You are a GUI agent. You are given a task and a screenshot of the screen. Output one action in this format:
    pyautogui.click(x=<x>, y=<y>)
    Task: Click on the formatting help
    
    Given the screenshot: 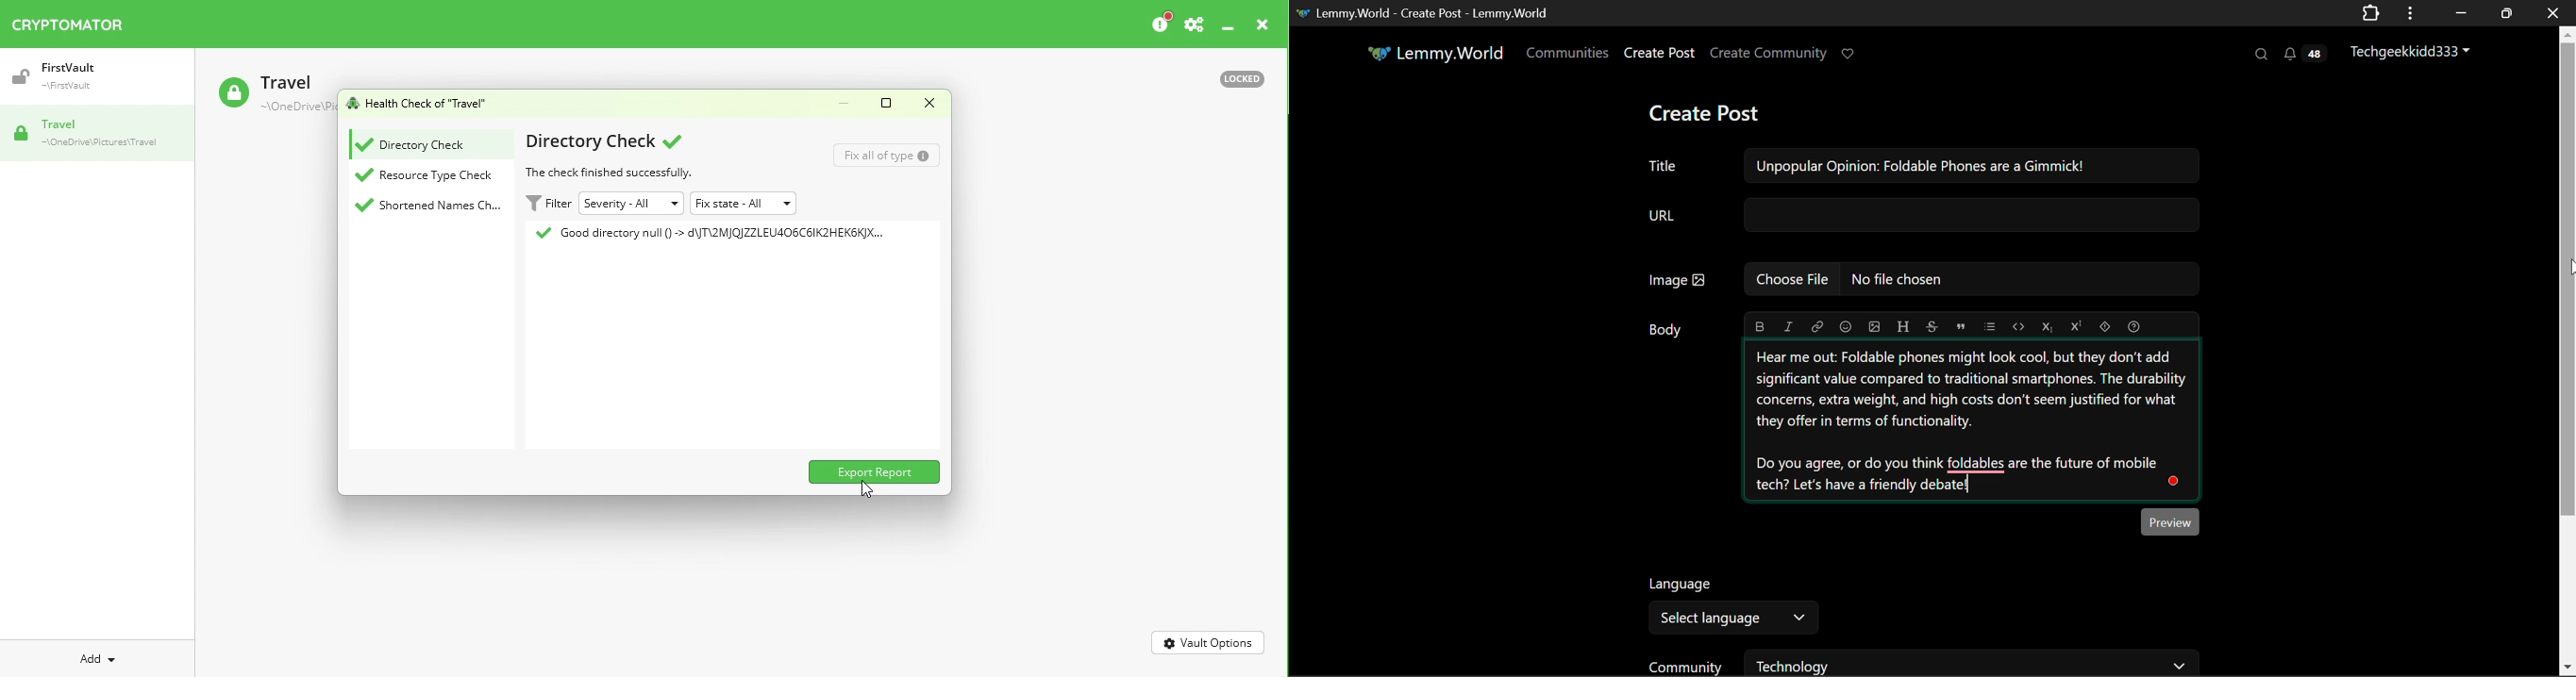 What is the action you would take?
    pyautogui.click(x=2133, y=324)
    